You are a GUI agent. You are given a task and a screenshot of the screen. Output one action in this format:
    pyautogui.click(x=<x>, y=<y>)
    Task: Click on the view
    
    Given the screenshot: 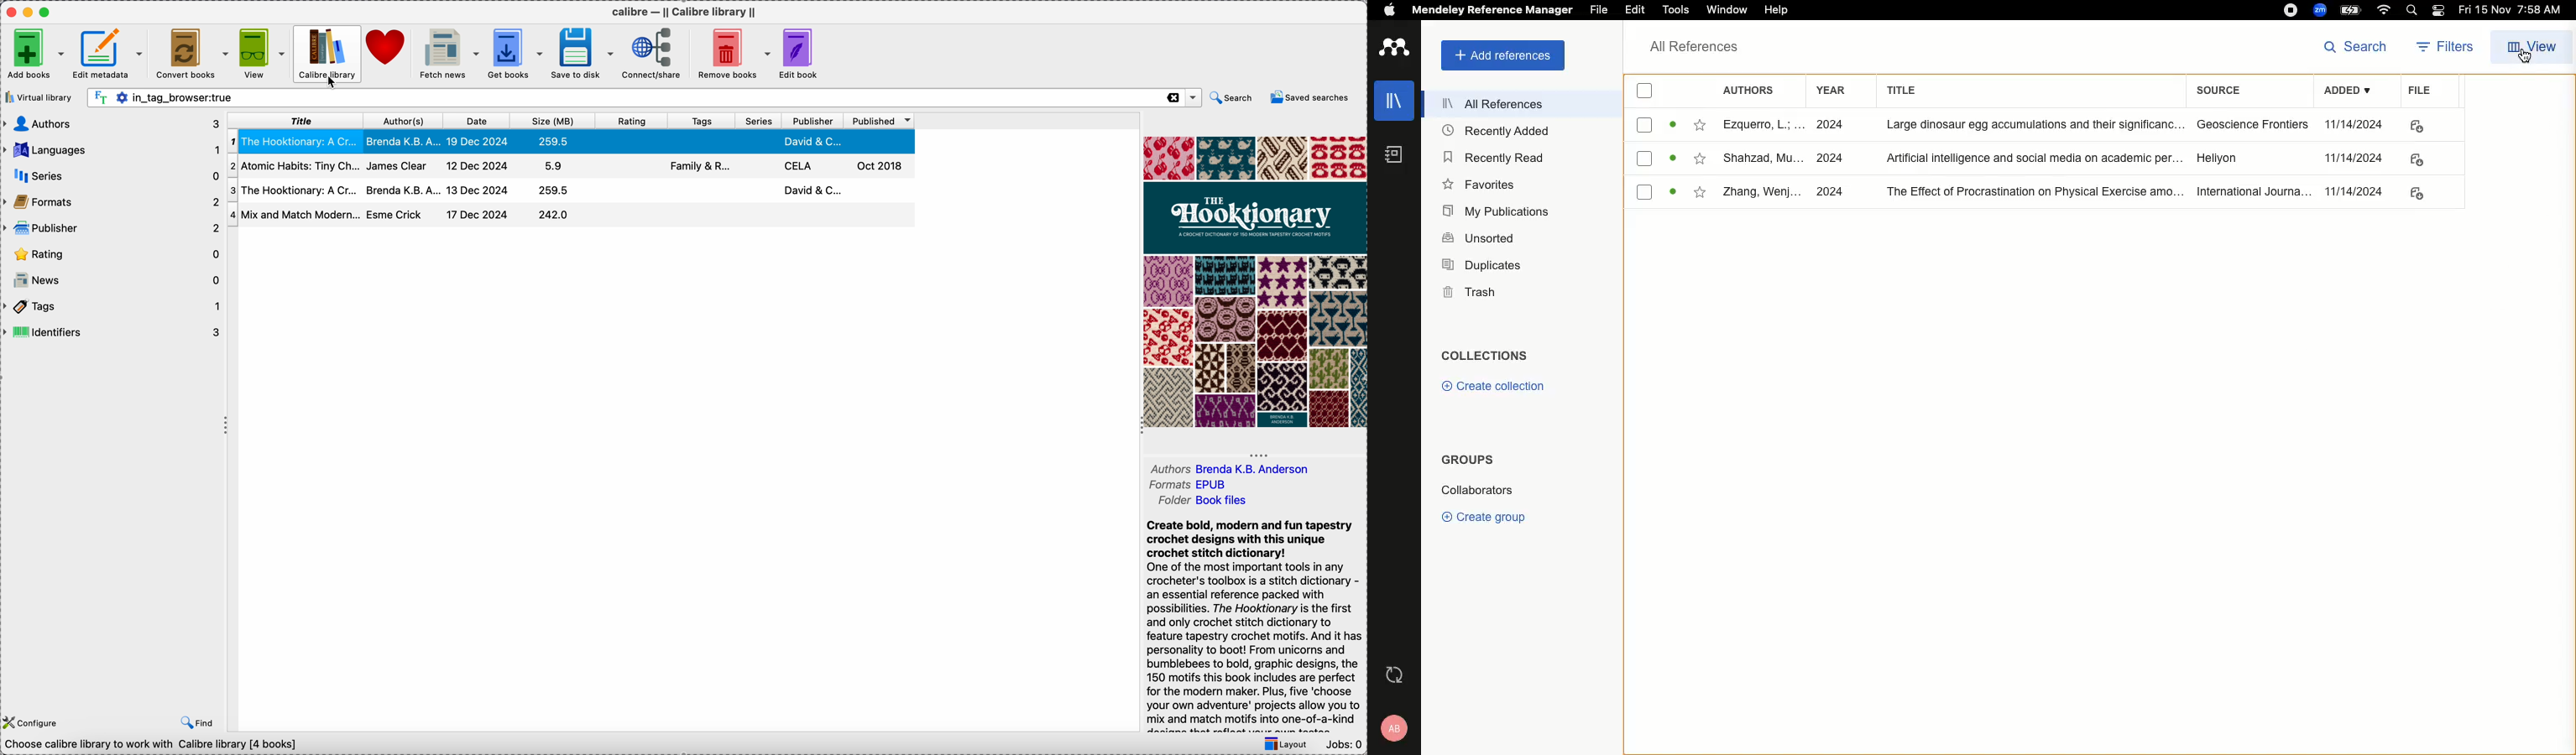 What is the action you would take?
    pyautogui.click(x=262, y=53)
    